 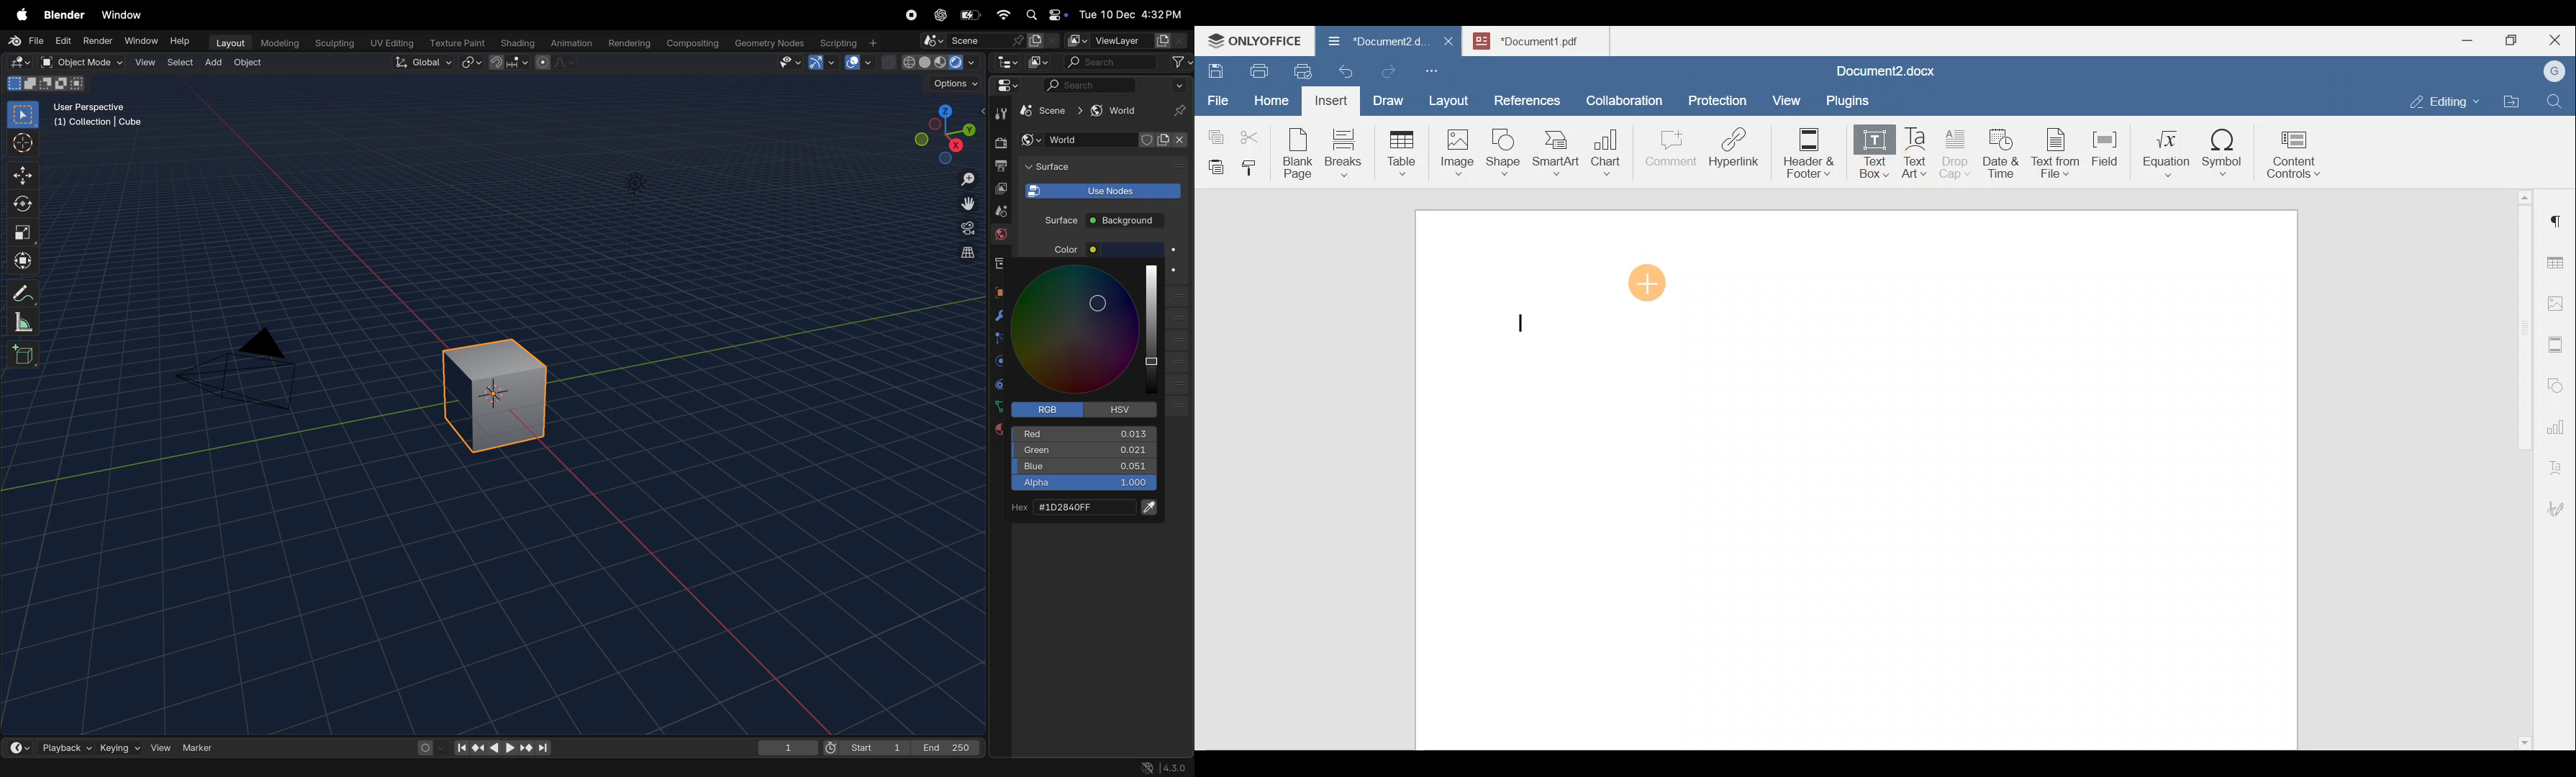 I want to click on Save, so click(x=1215, y=68).